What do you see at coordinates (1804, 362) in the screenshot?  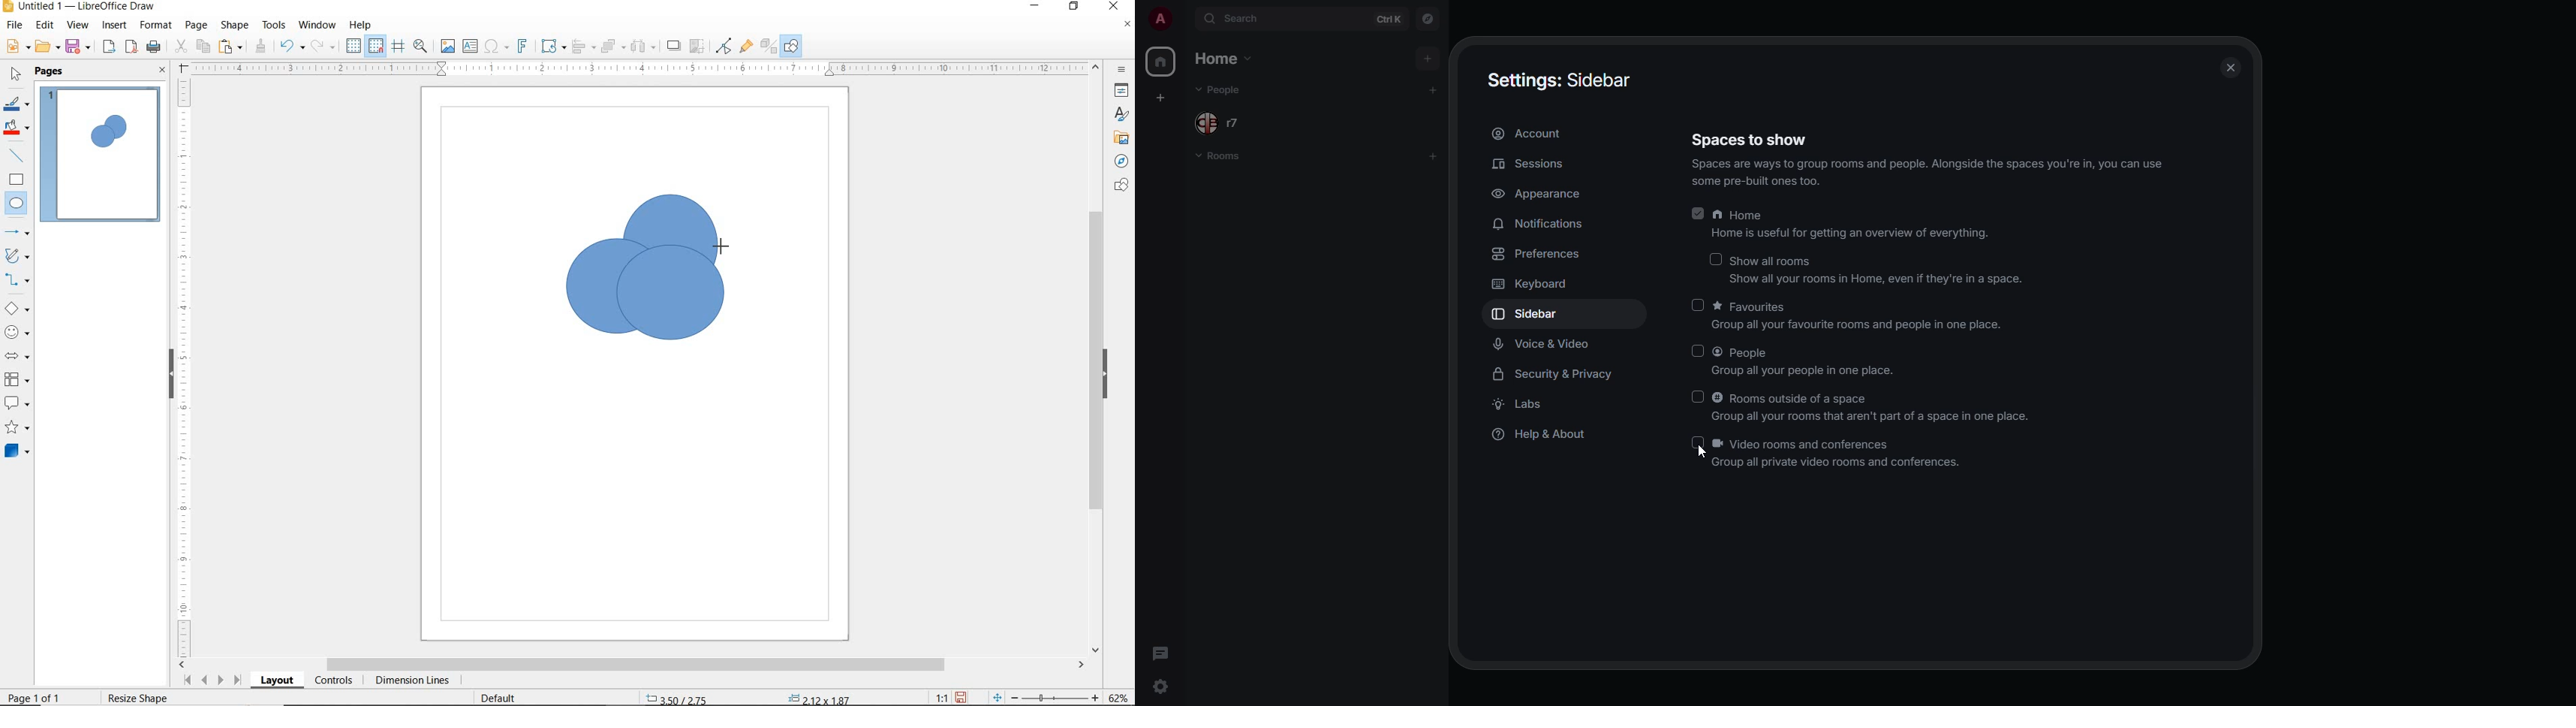 I see `people` at bounding box center [1804, 362].